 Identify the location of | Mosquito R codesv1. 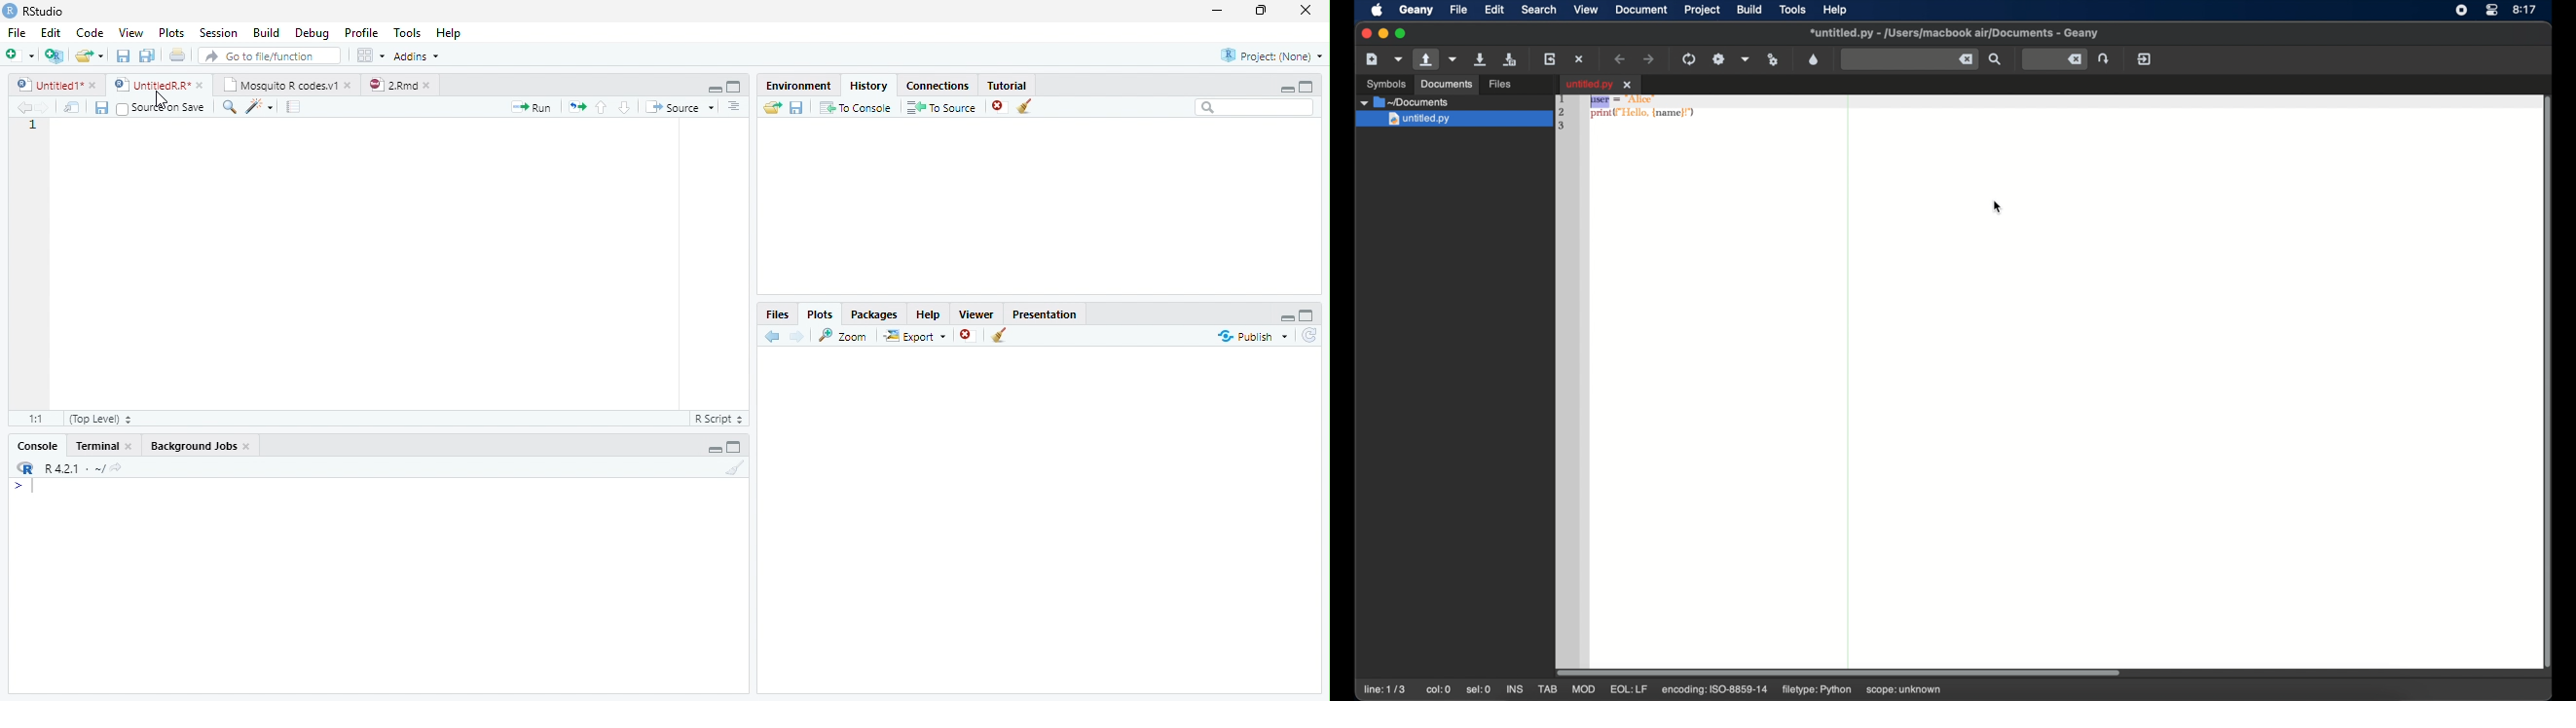
(286, 85).